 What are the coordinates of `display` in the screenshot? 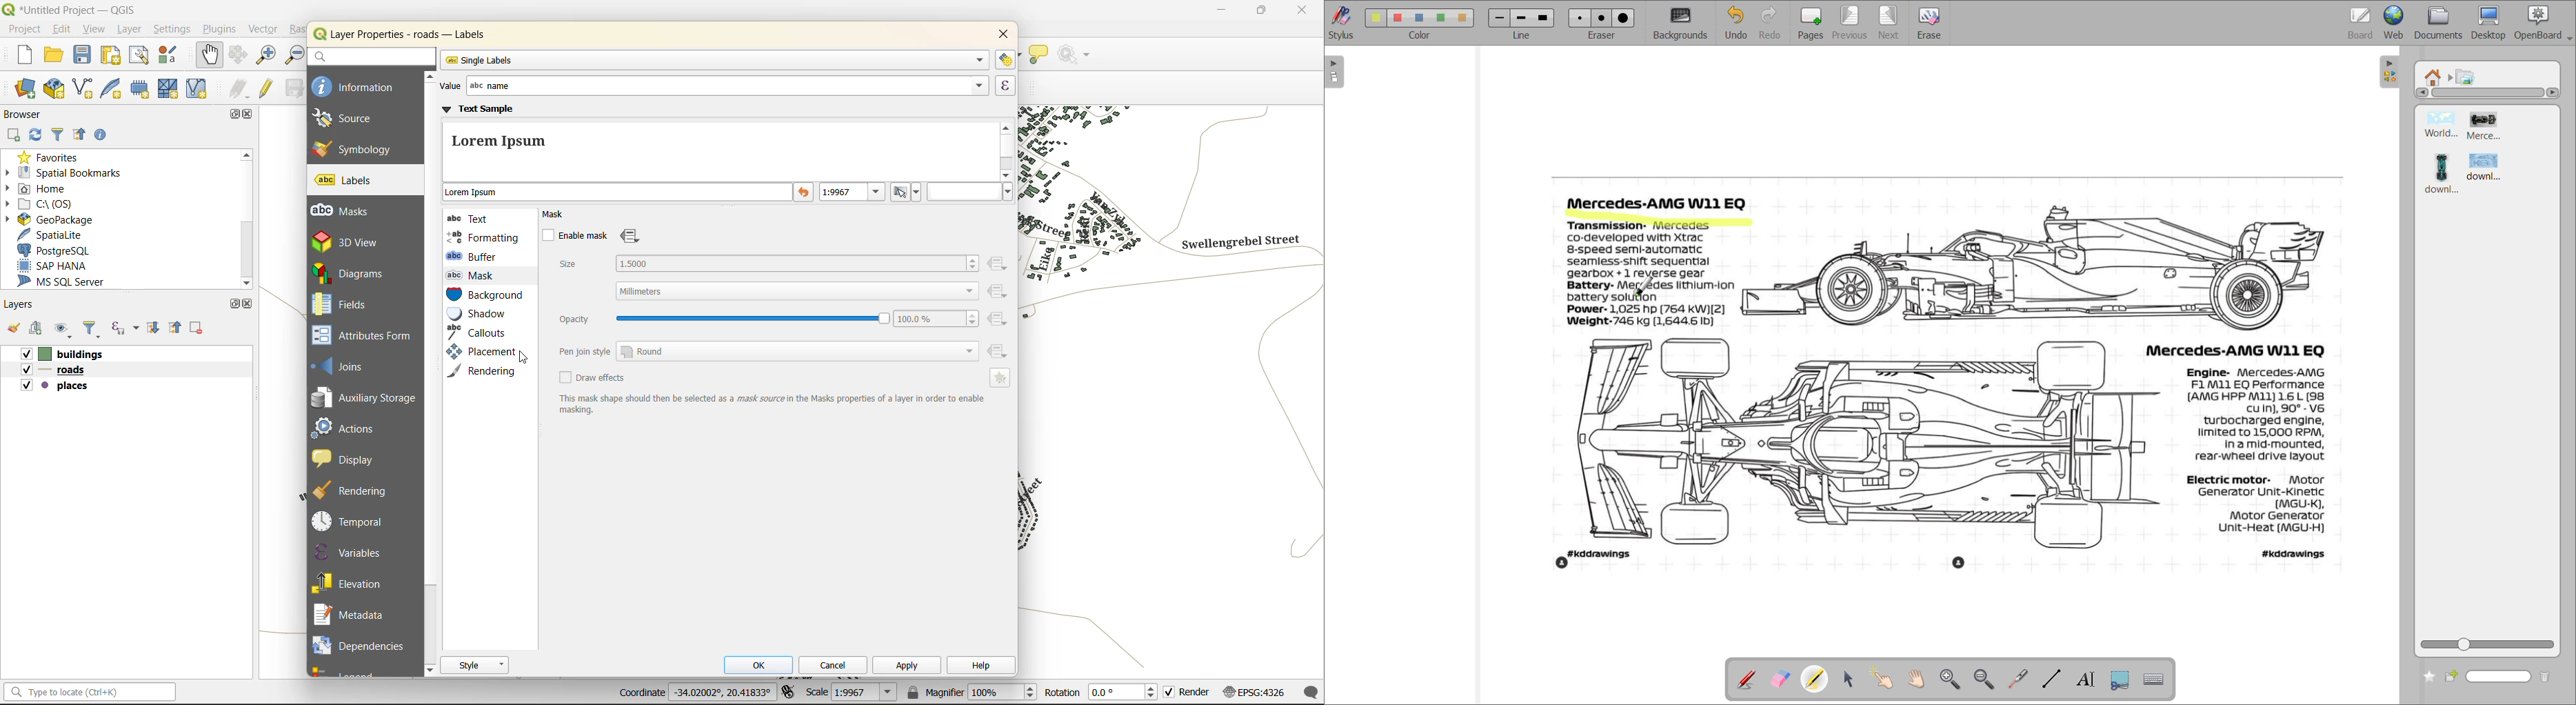 It's located at (350, 458).